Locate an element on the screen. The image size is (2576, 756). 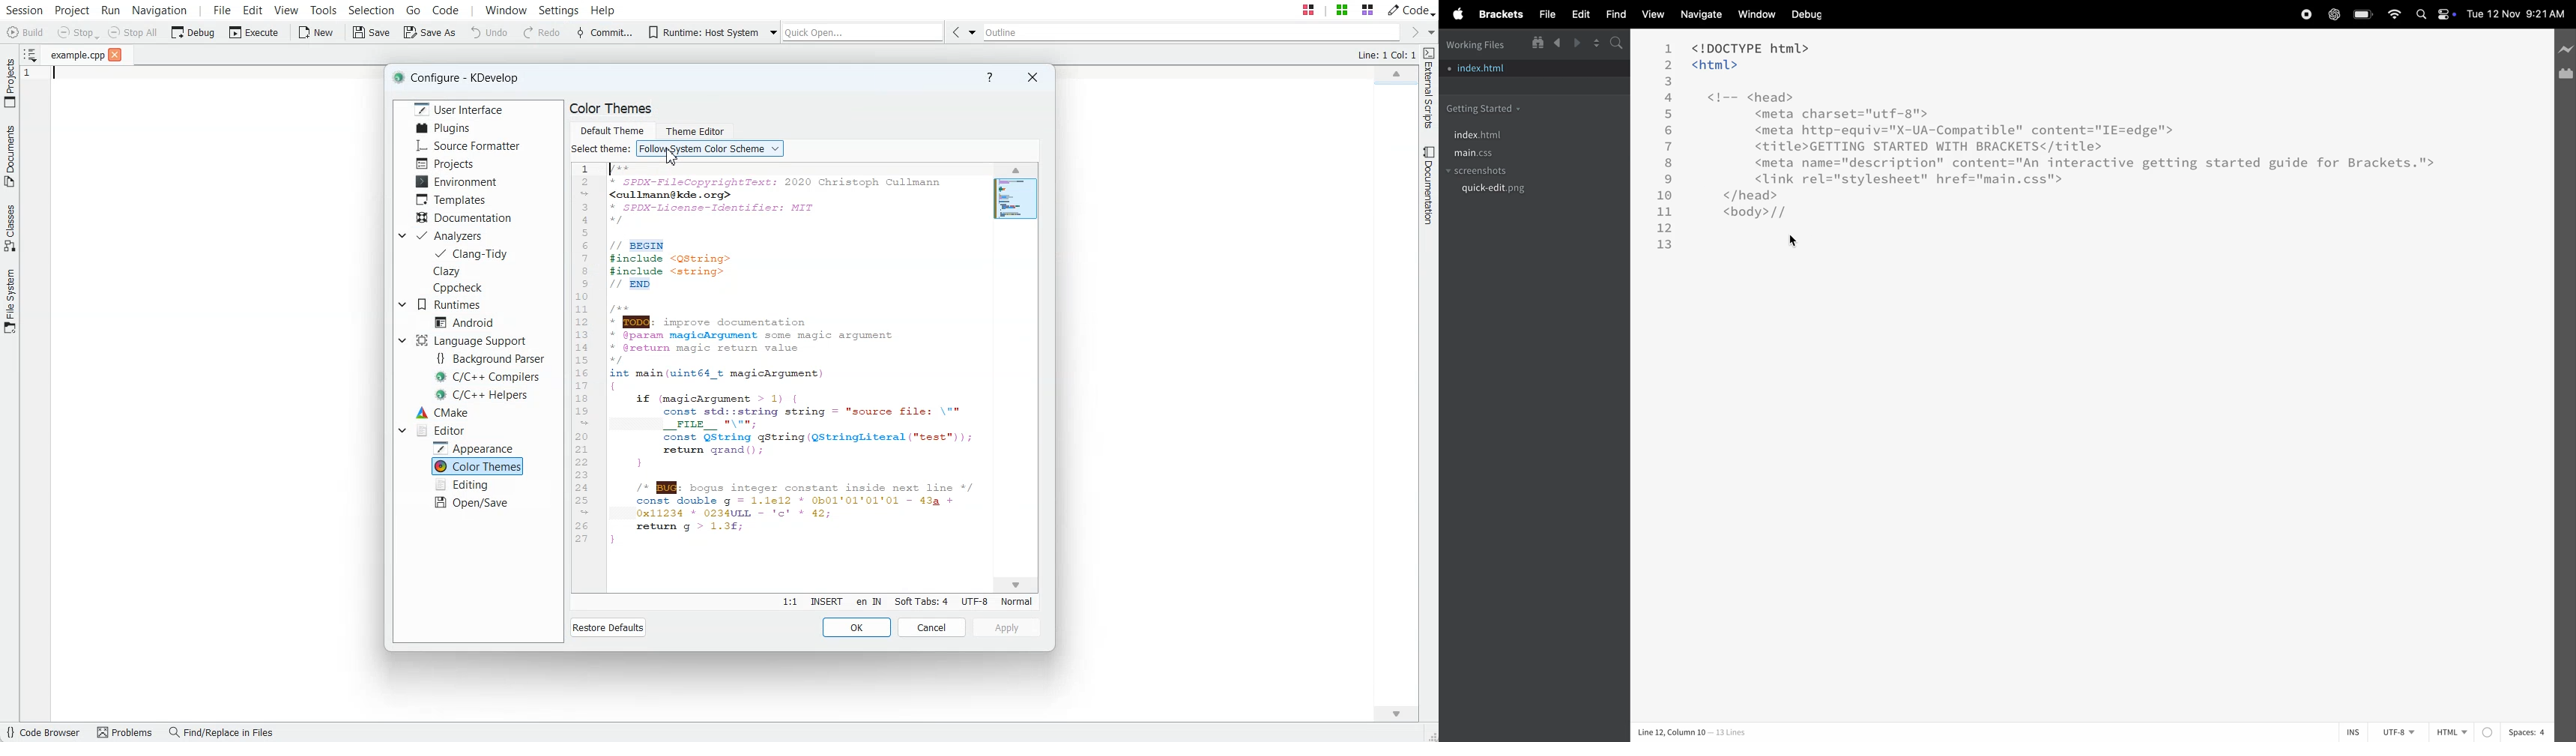
spaces 4 is located at coordinates (2526, 732).